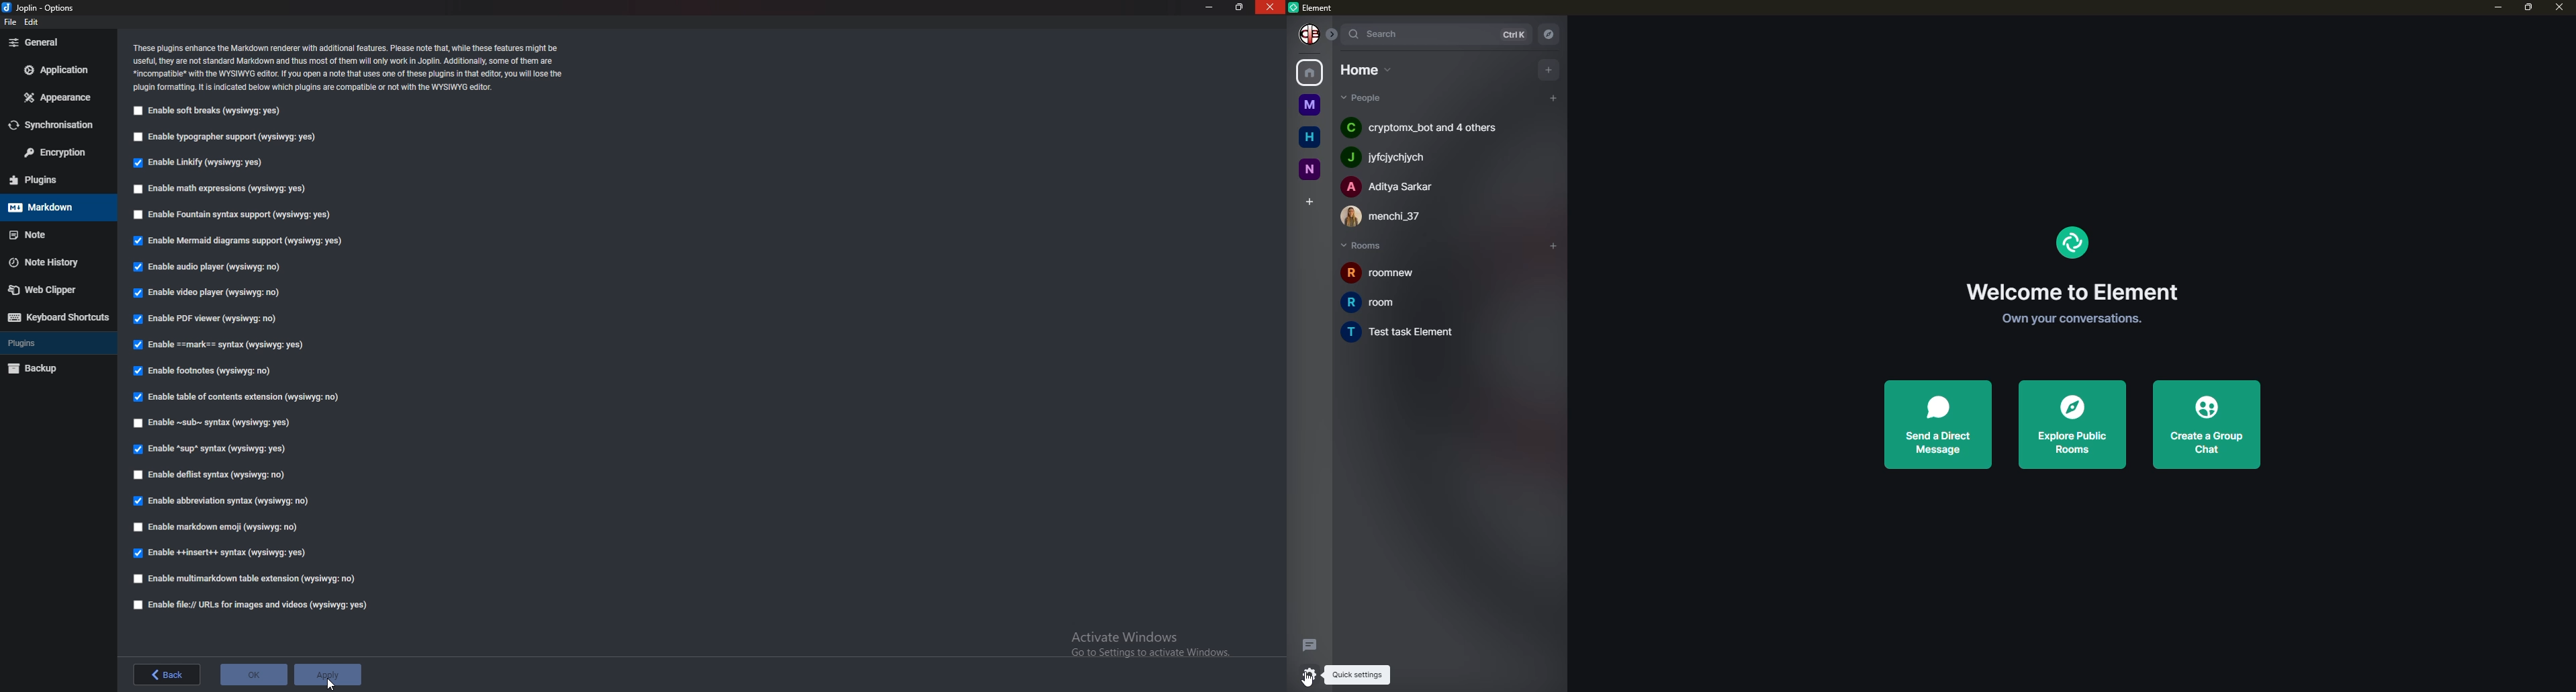 The height and width of the screenshot is (700, 2576). I want to click on Plugins, so click(56, 343).